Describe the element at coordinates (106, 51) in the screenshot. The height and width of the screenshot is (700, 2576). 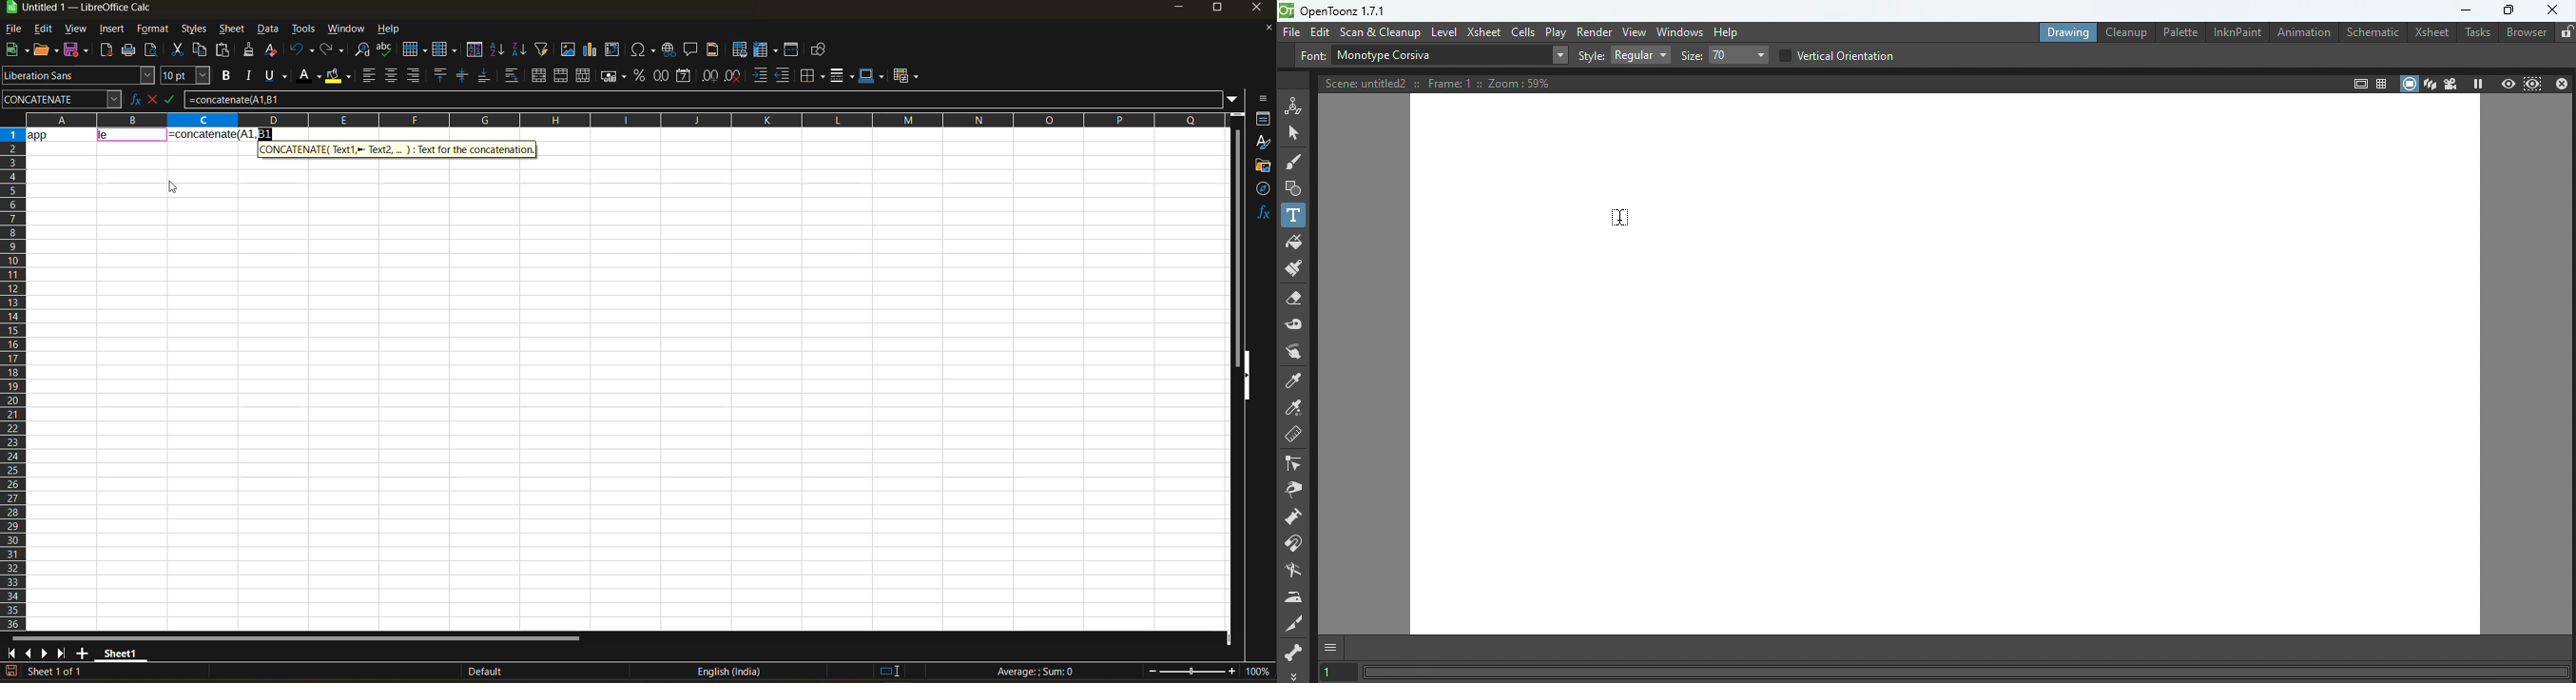
I see `export directly as pdf` at that location.